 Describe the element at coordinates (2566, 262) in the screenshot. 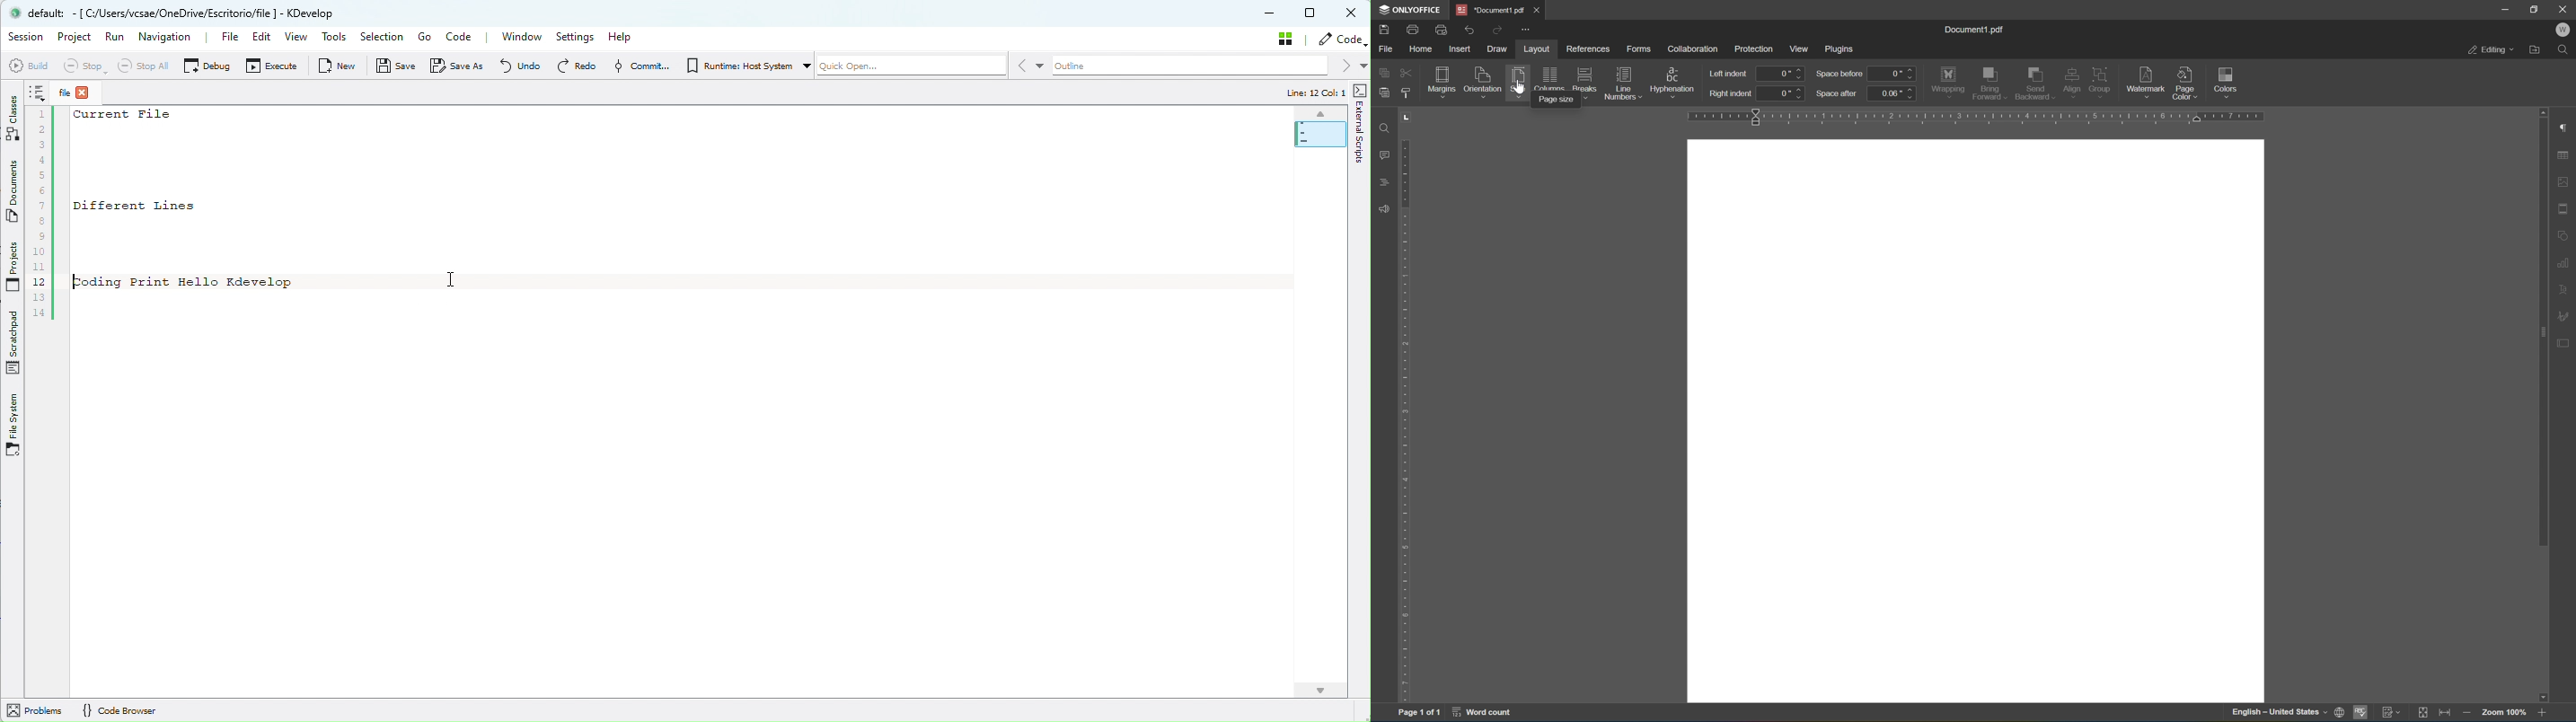

I see `chart settings` at that location.